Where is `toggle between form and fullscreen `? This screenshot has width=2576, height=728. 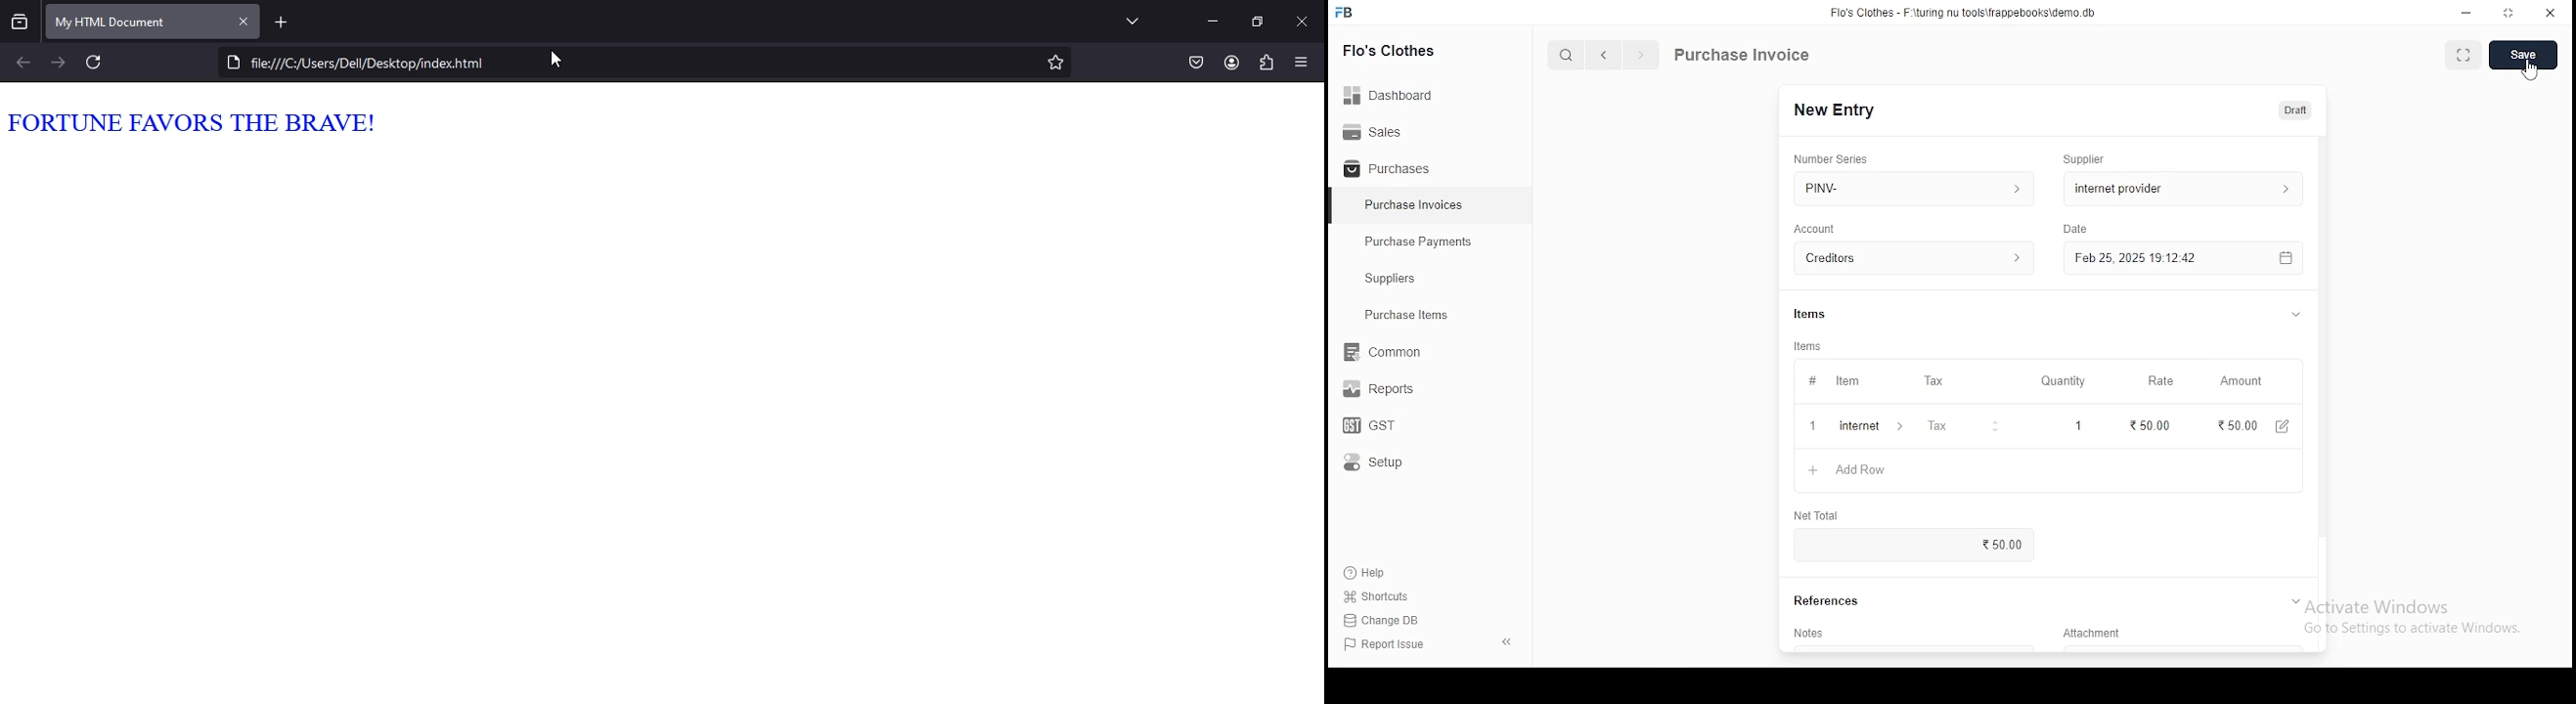 toggle between form and fullscreen  is located at coordinates (2465, 57).